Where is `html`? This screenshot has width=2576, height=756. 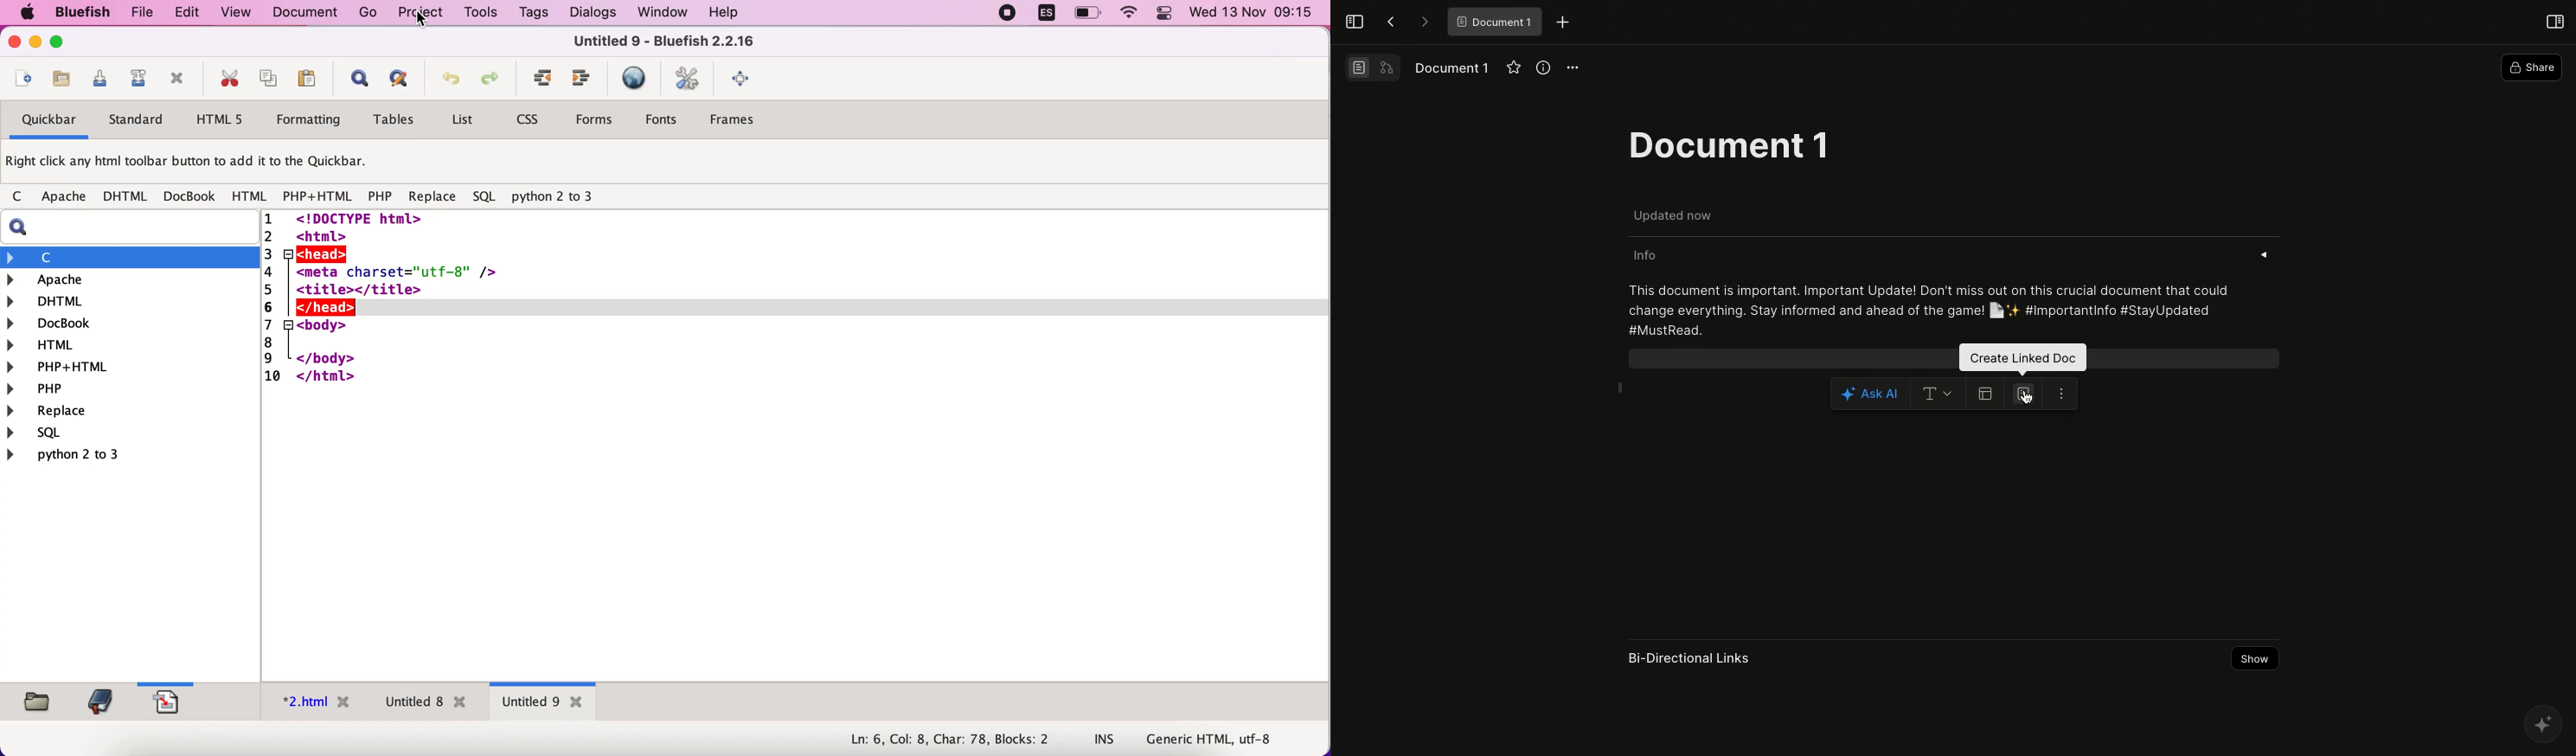 html is located at coordinates (131, 344).